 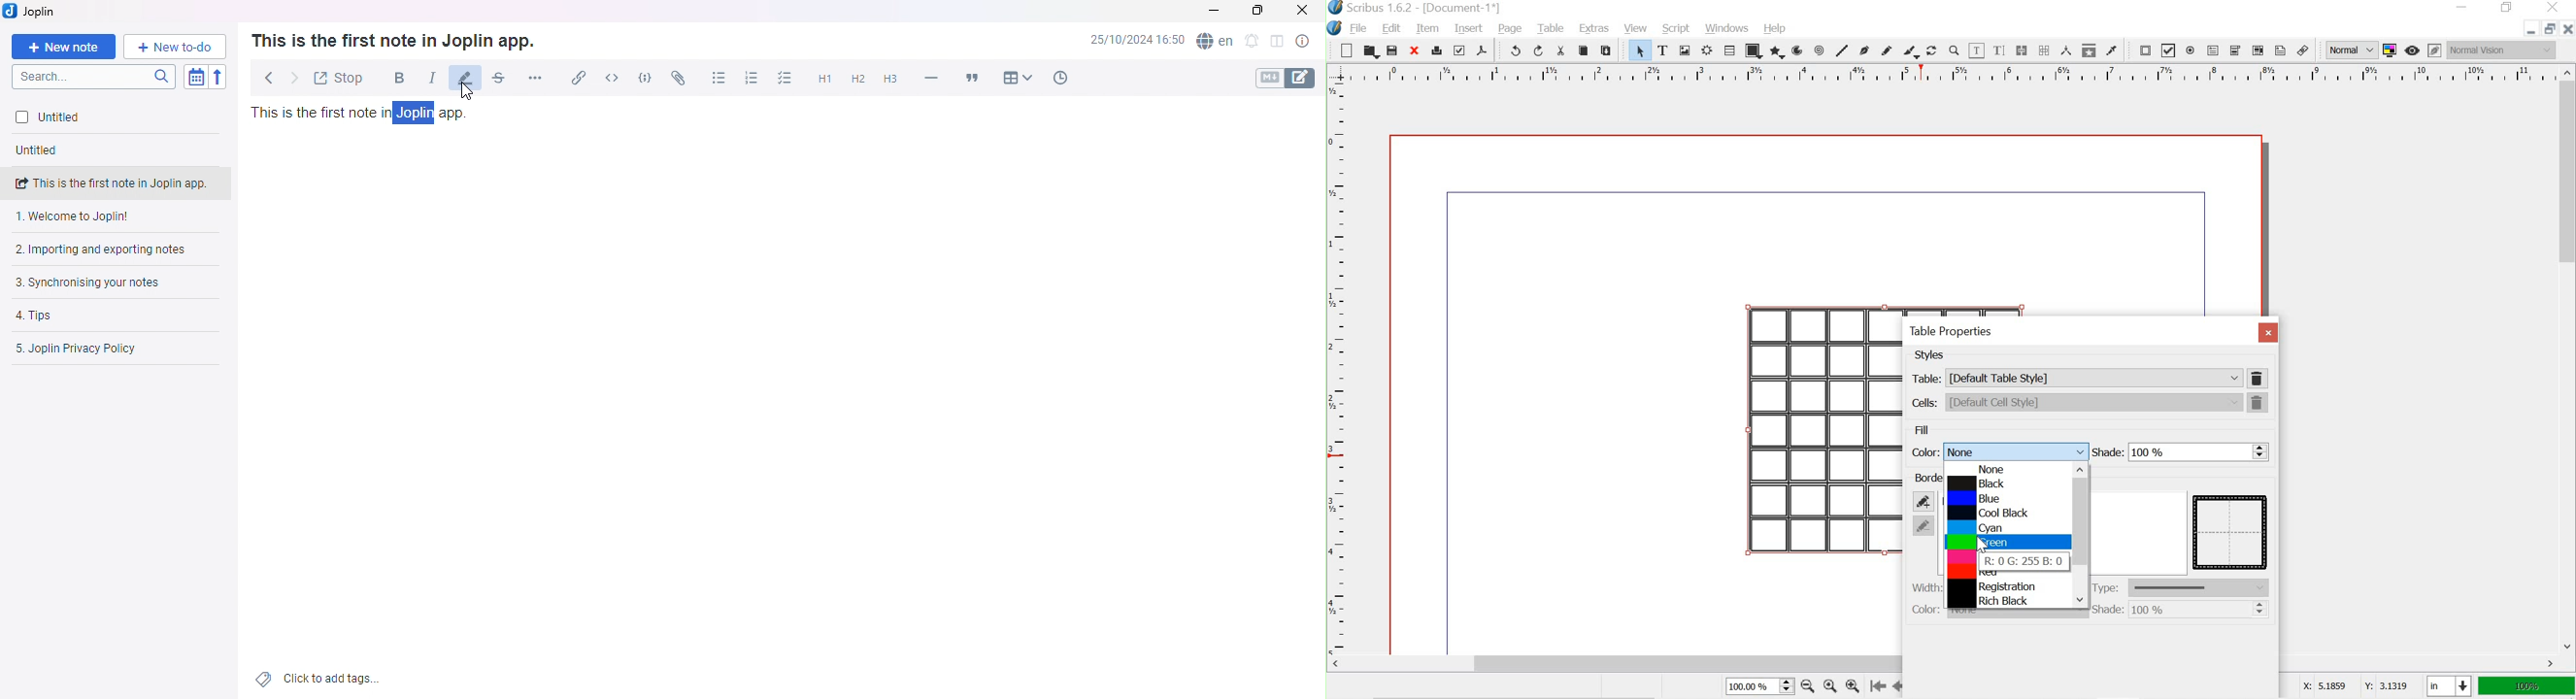 I want to click on pdf list box, so click(x=2257, y=50).